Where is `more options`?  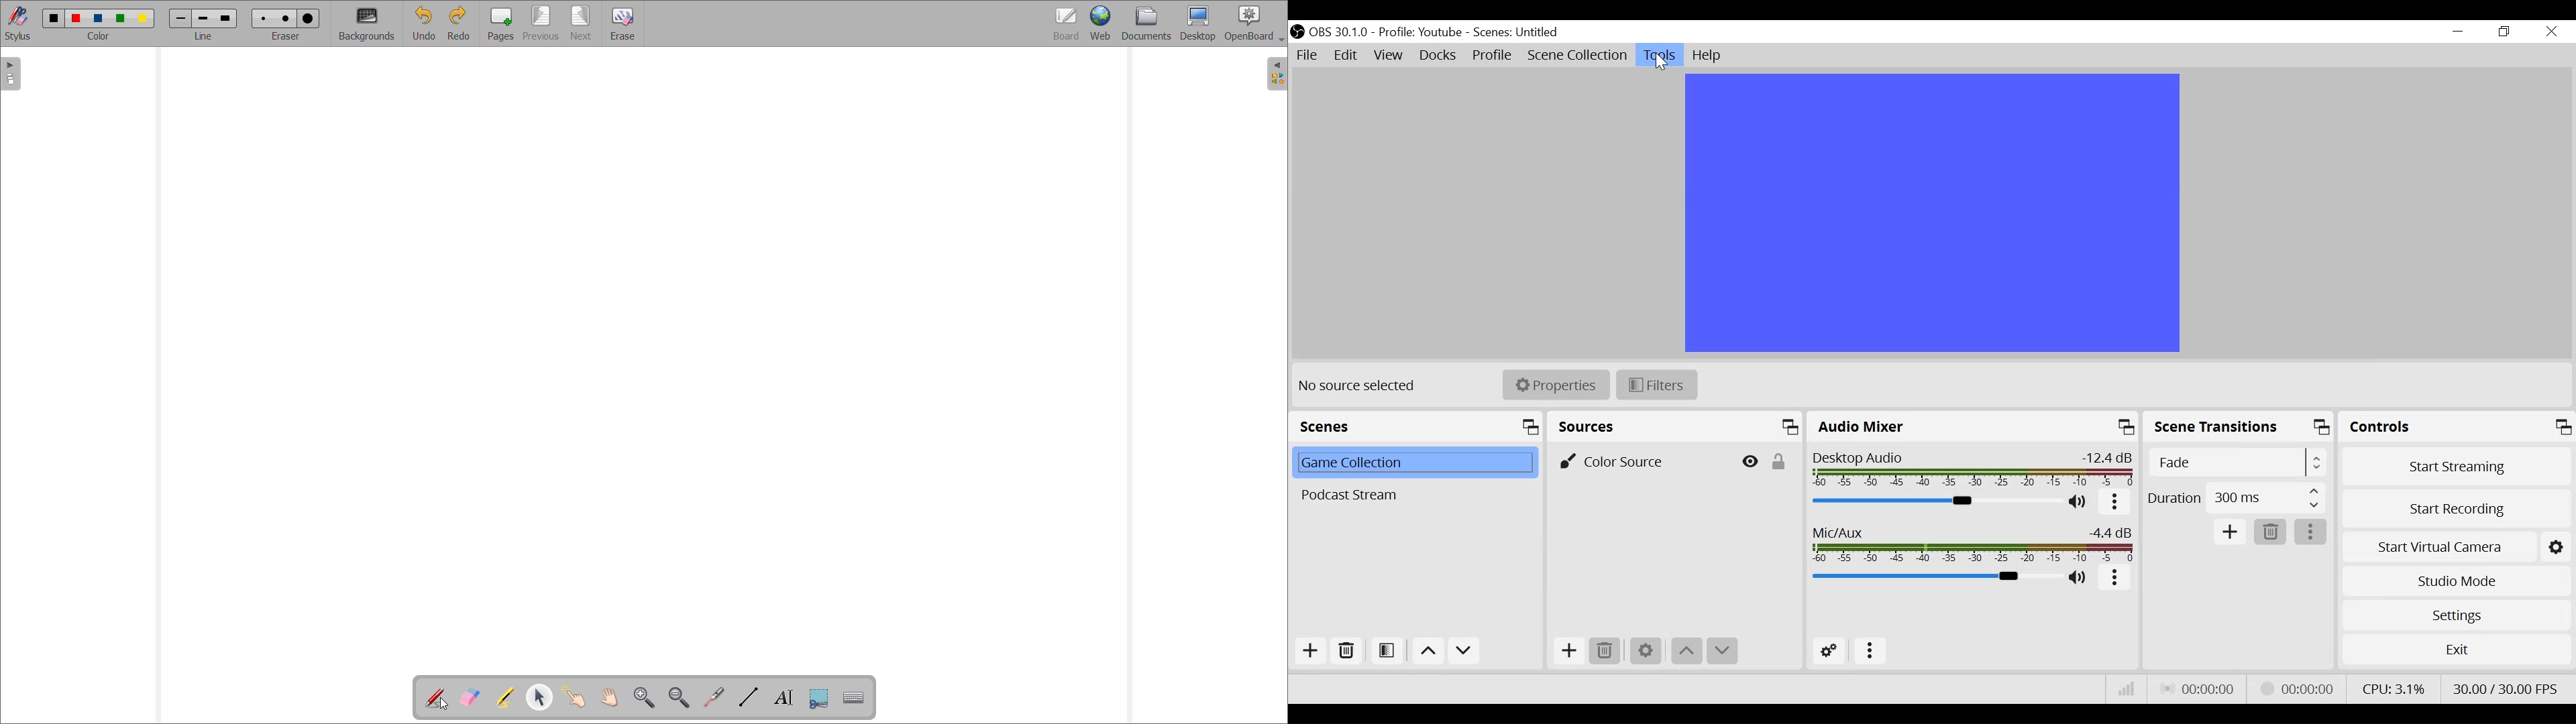
more options is located at coordinates (2114, 578).